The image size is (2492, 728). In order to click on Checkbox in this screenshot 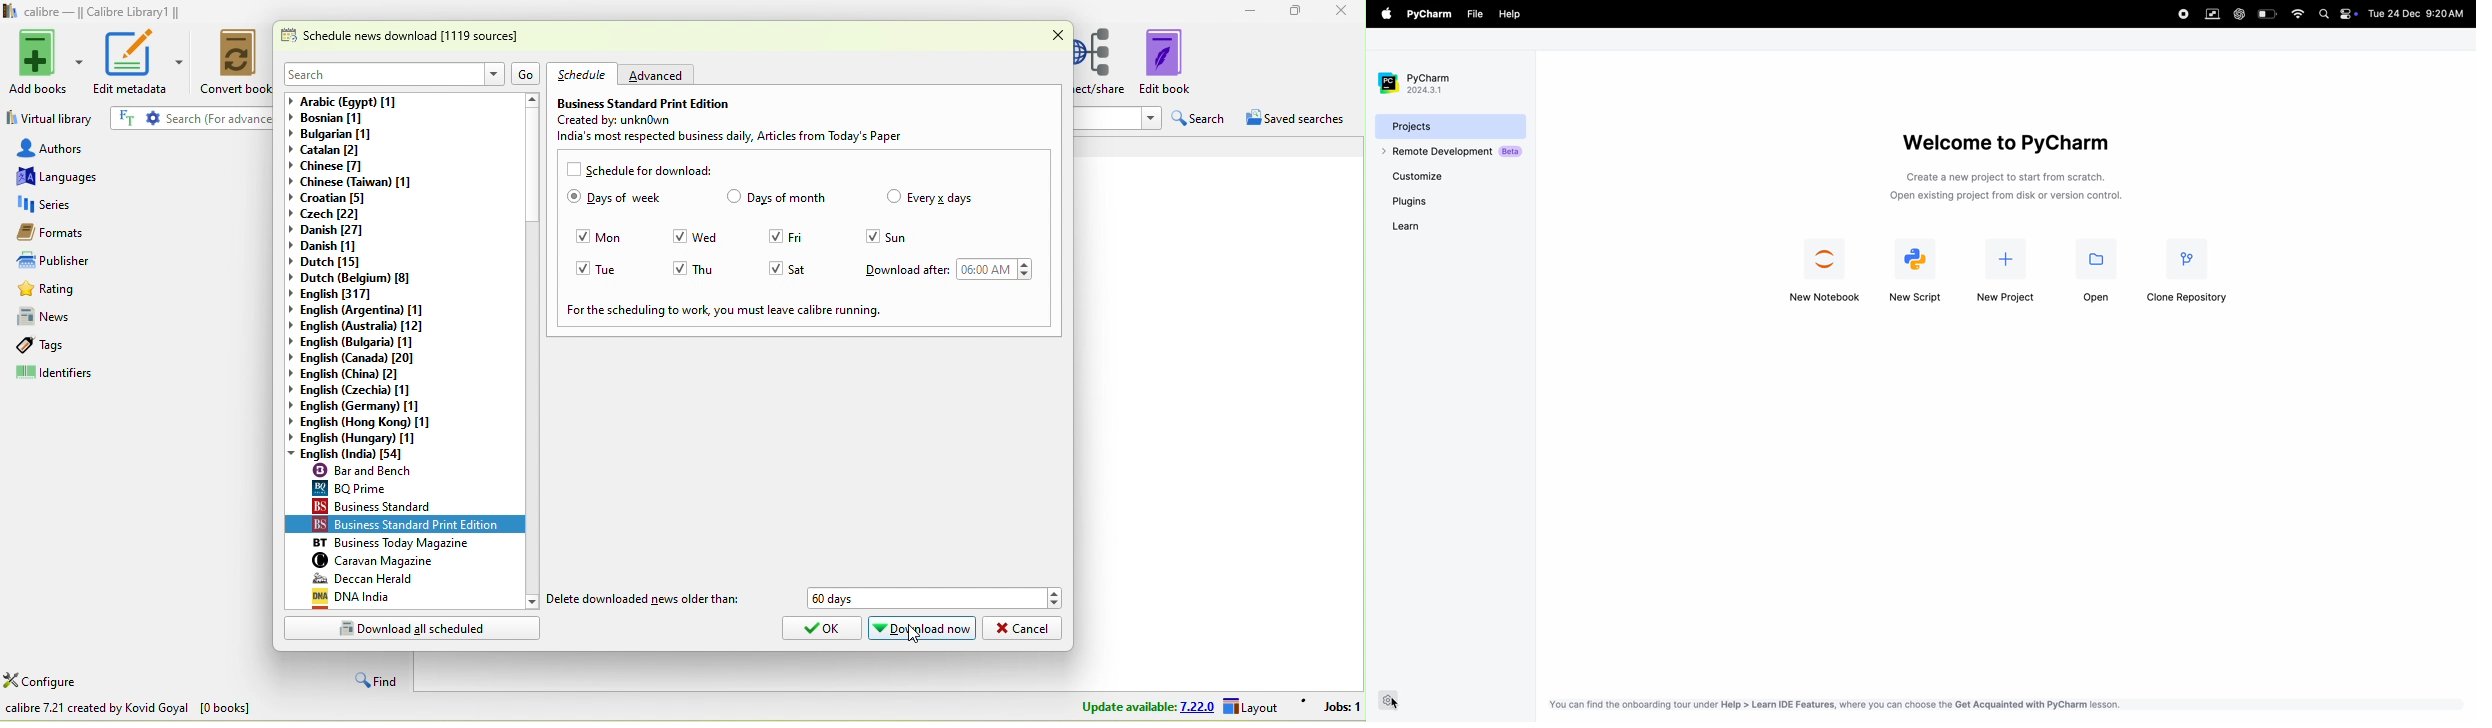, I will do `click(893, 196)`.